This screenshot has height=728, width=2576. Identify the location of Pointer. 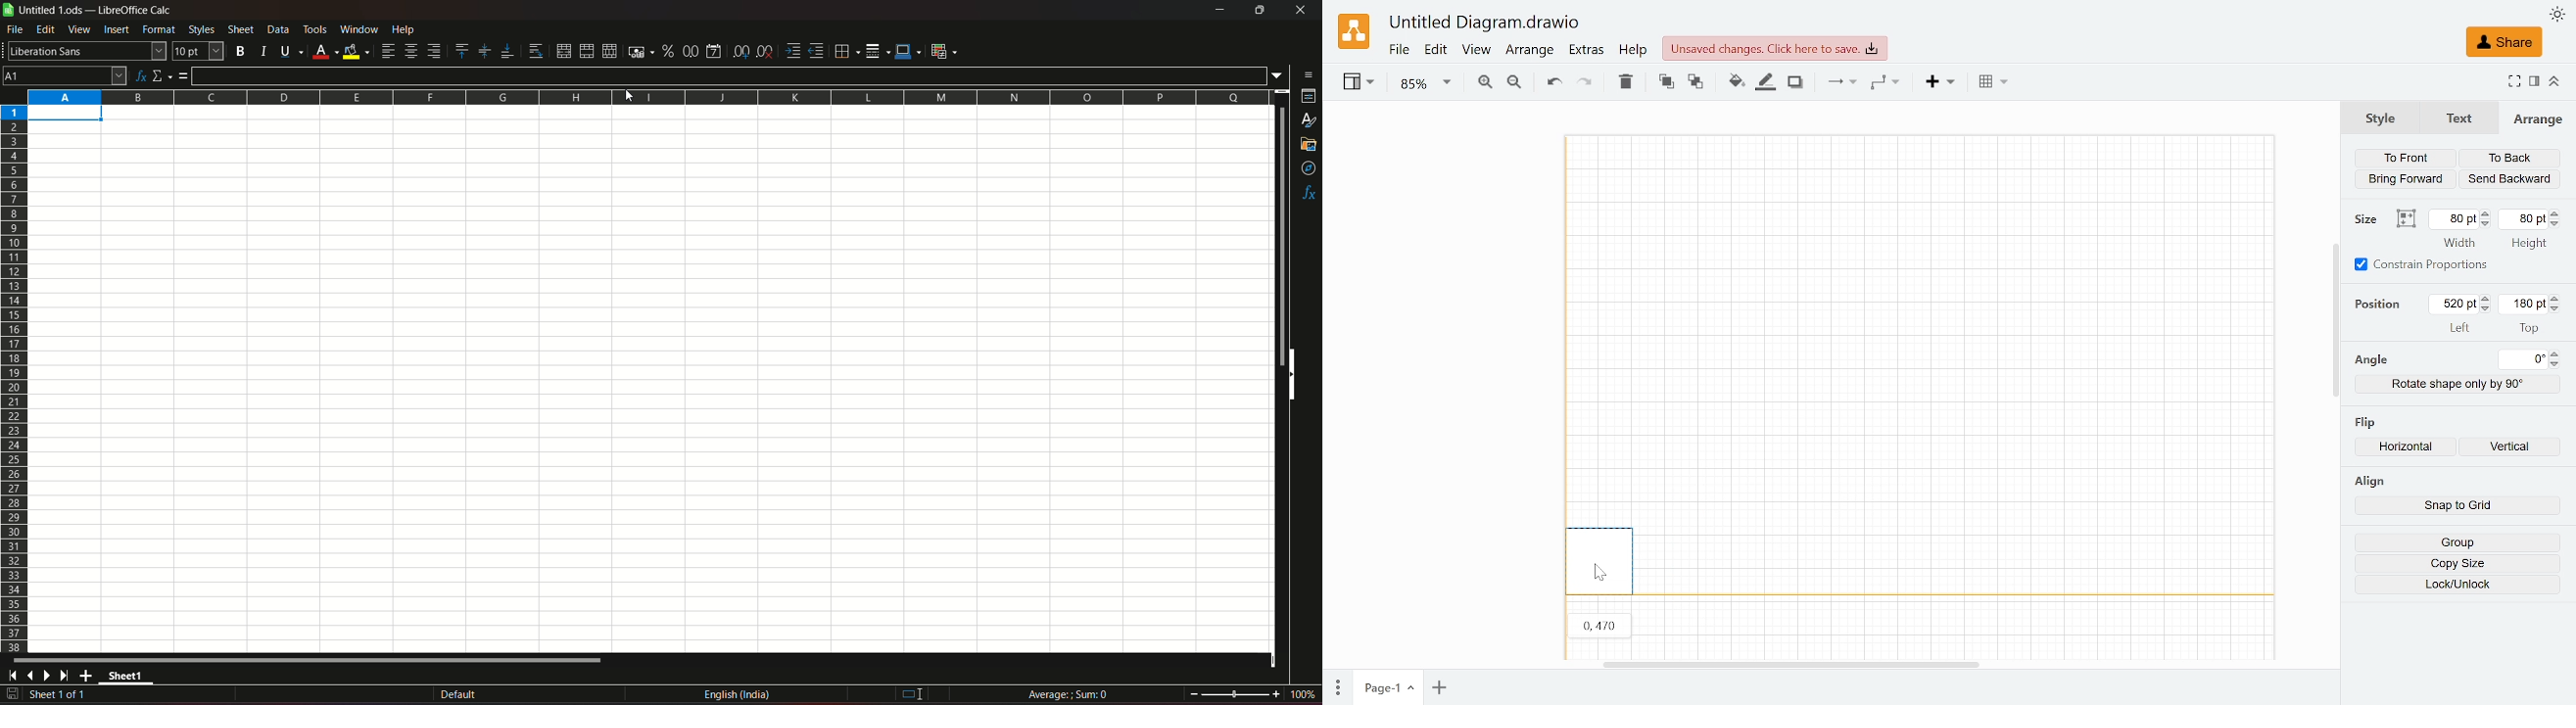
(1606, 575).